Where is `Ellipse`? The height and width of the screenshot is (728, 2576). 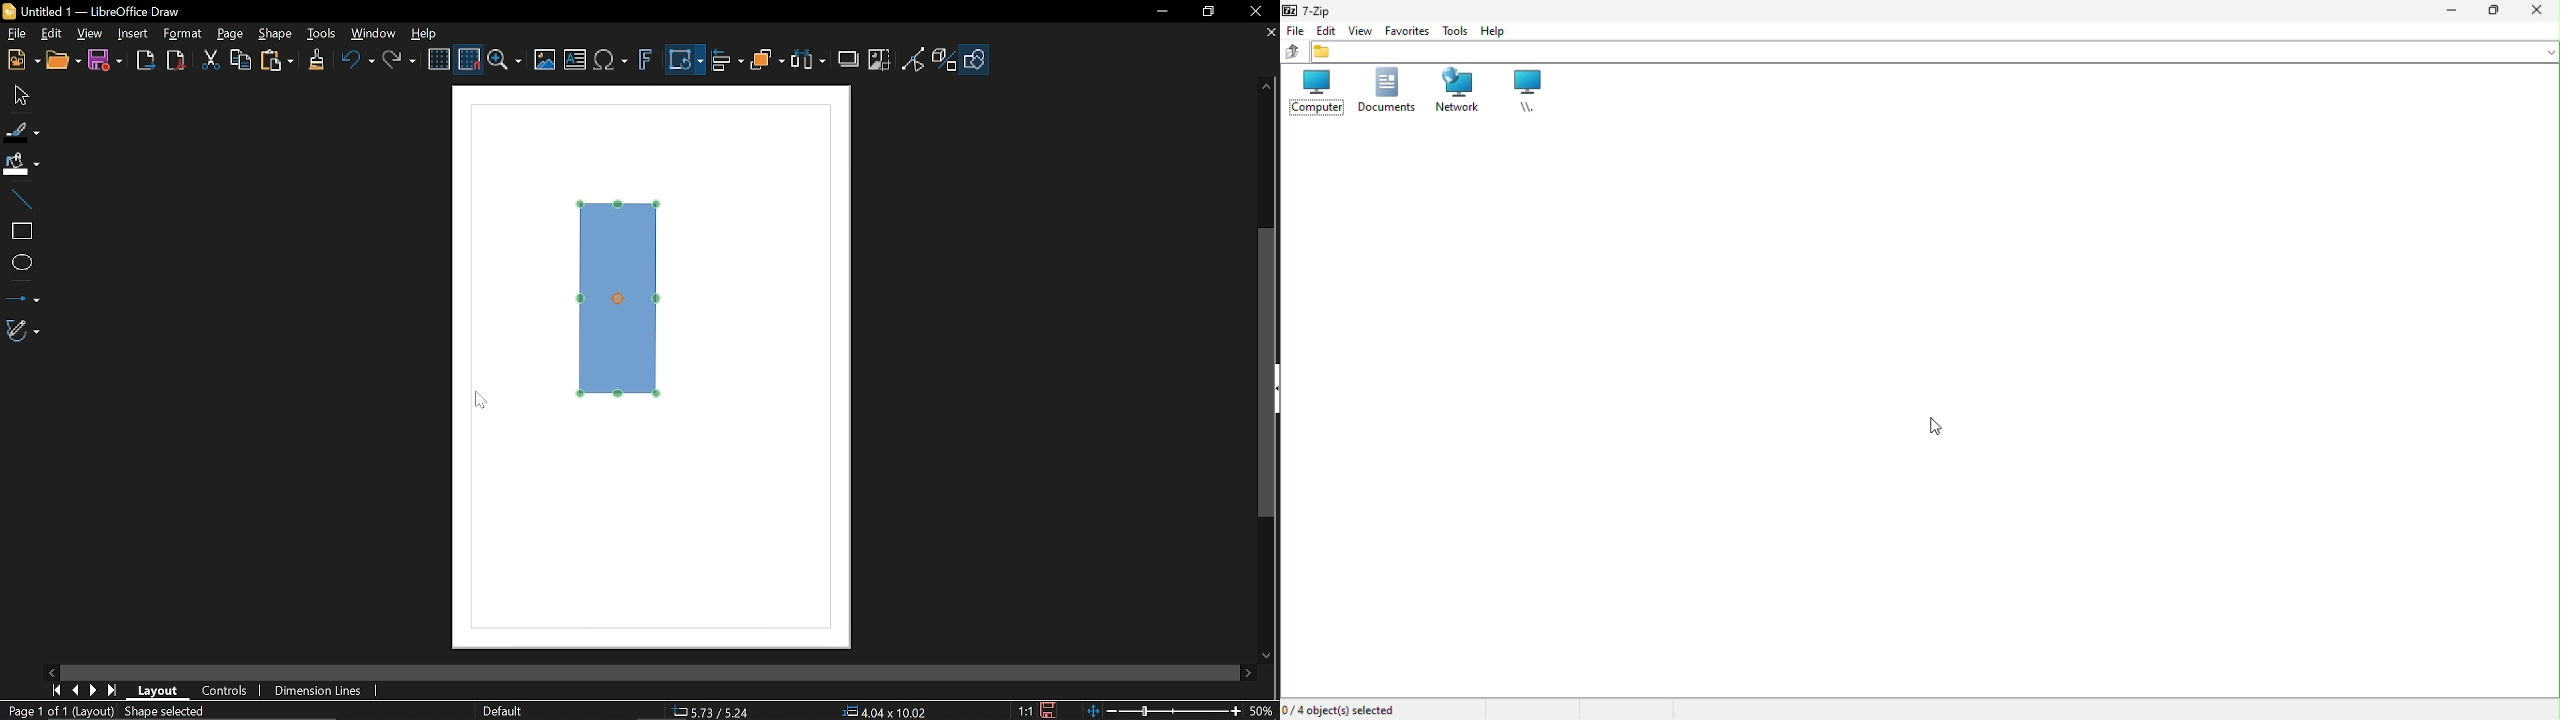
Ellipse is located at coordinates (21, 264).